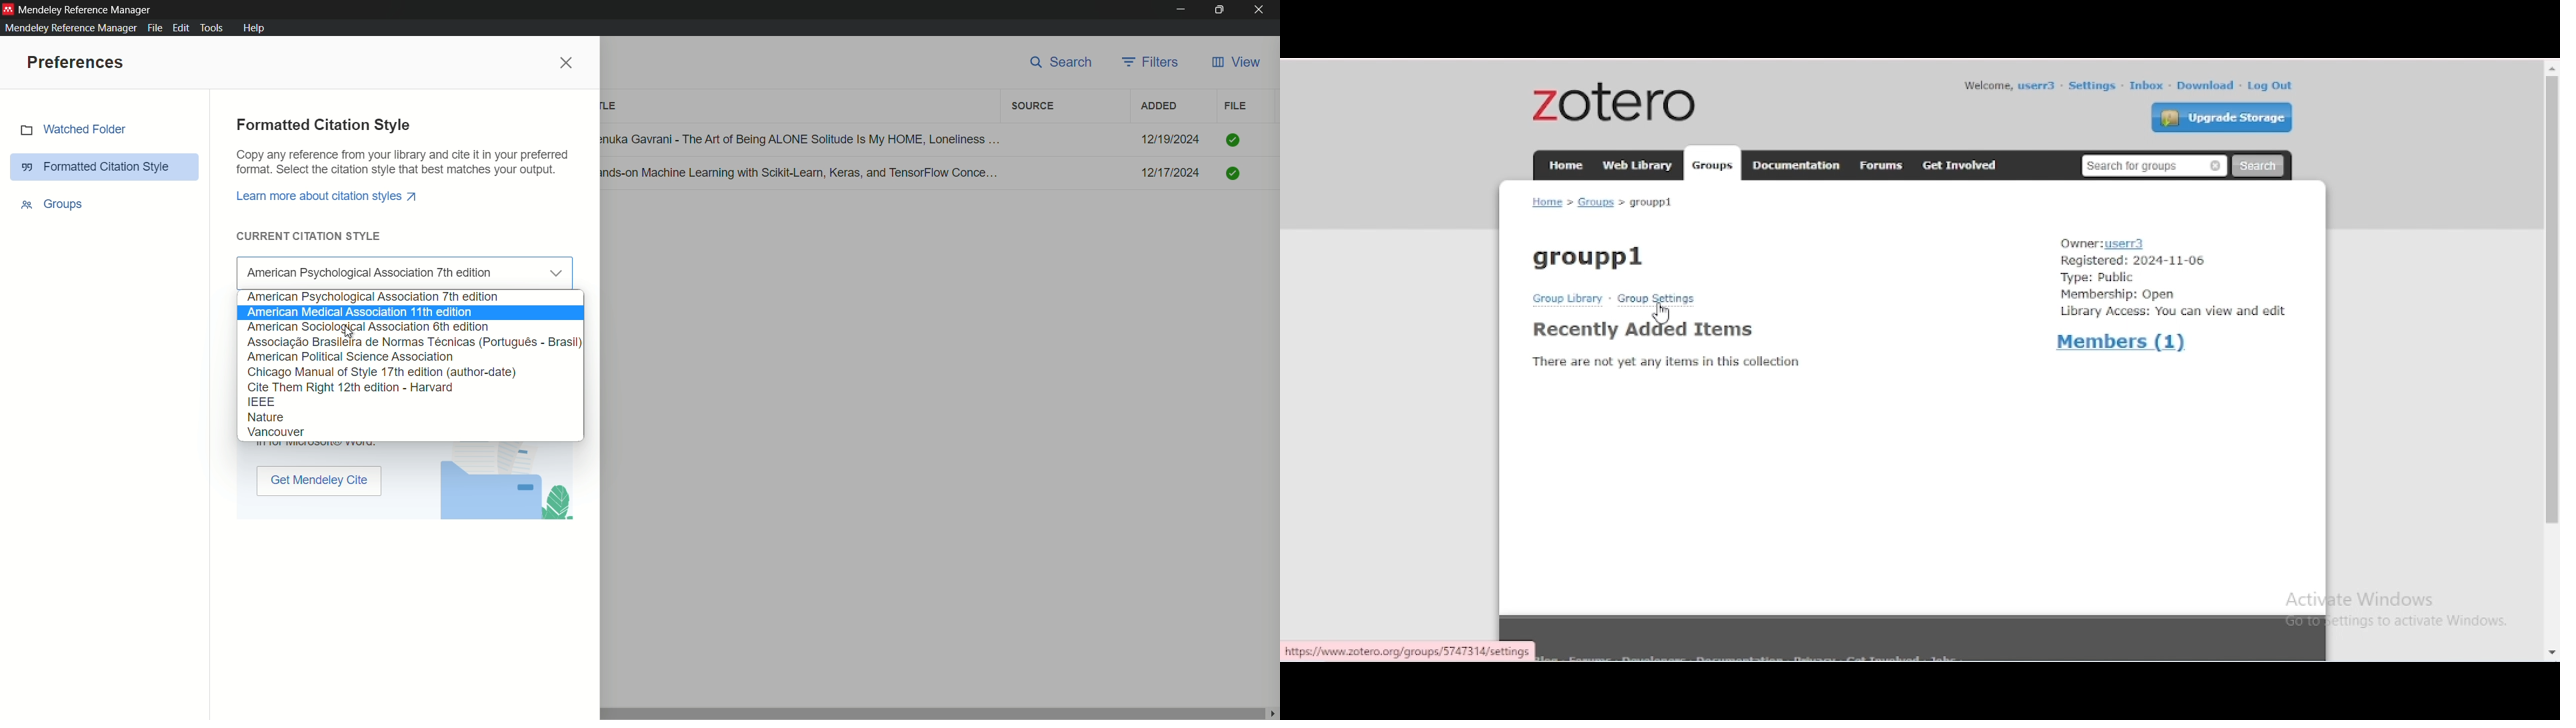 Image resolution: width=2576 pixels, height=728 pixels. What do you see at coordinates (1637, 164) in the screenshot?
I see `web library` at bounding box center [1637, 164].